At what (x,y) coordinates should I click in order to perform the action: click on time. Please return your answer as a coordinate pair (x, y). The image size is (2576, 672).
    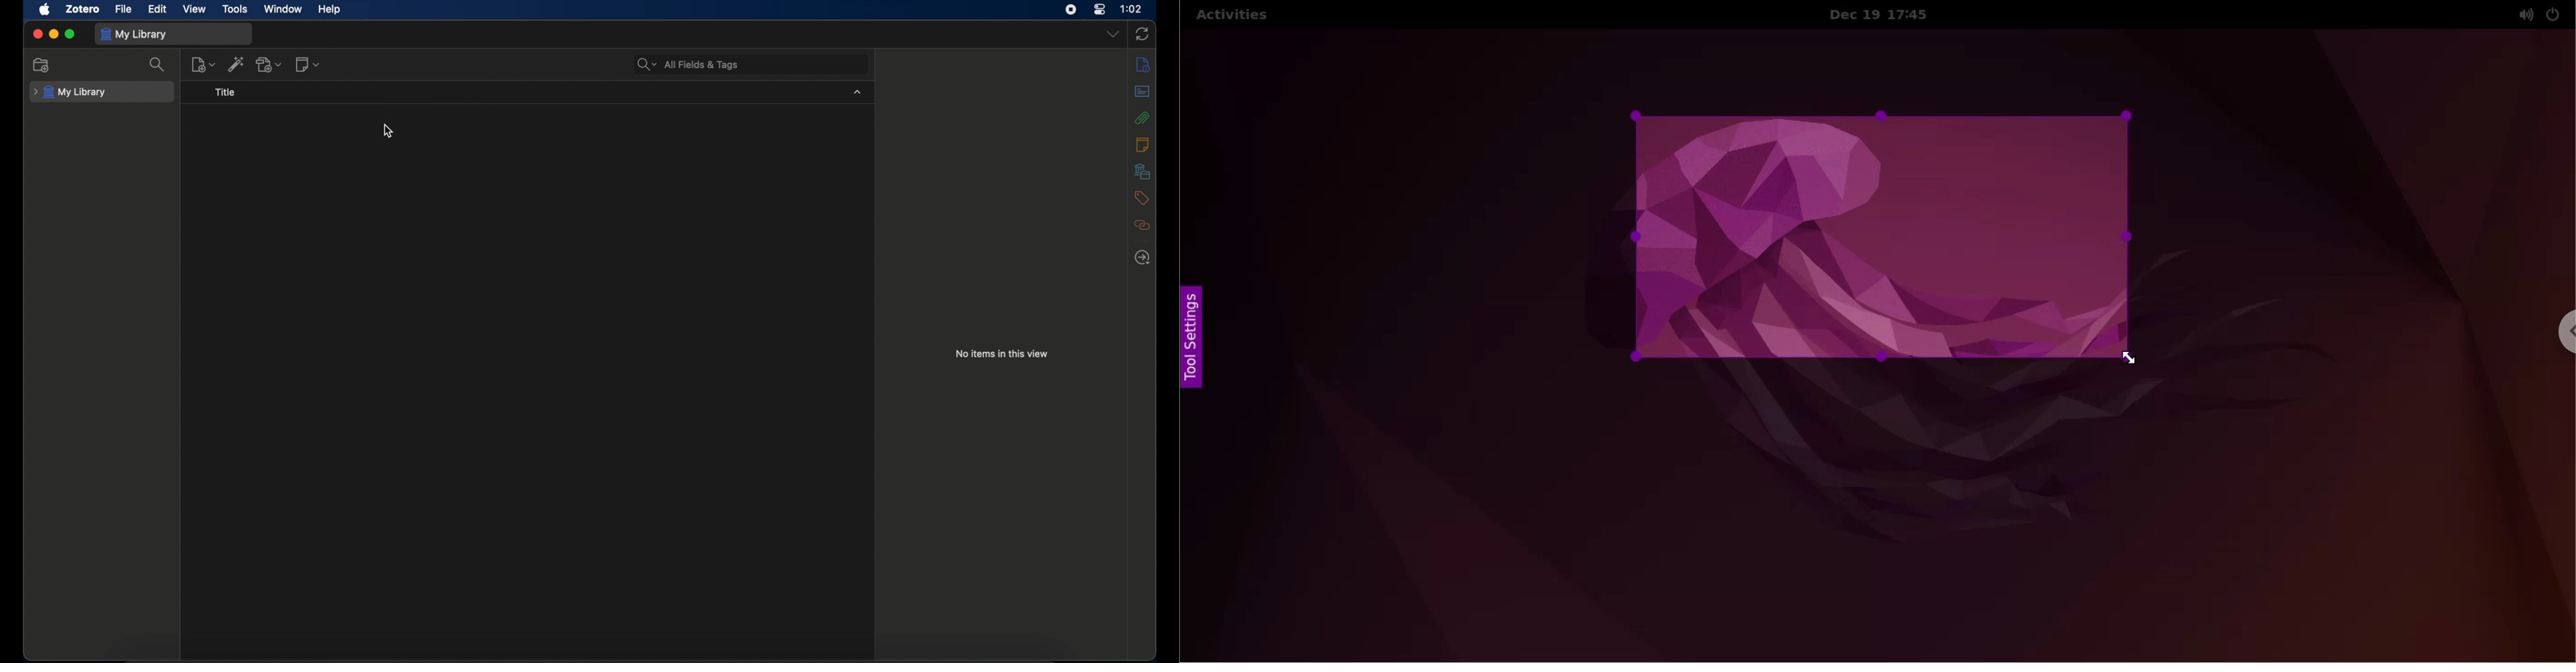
    Looking at the image, I should click on (1132, 8).